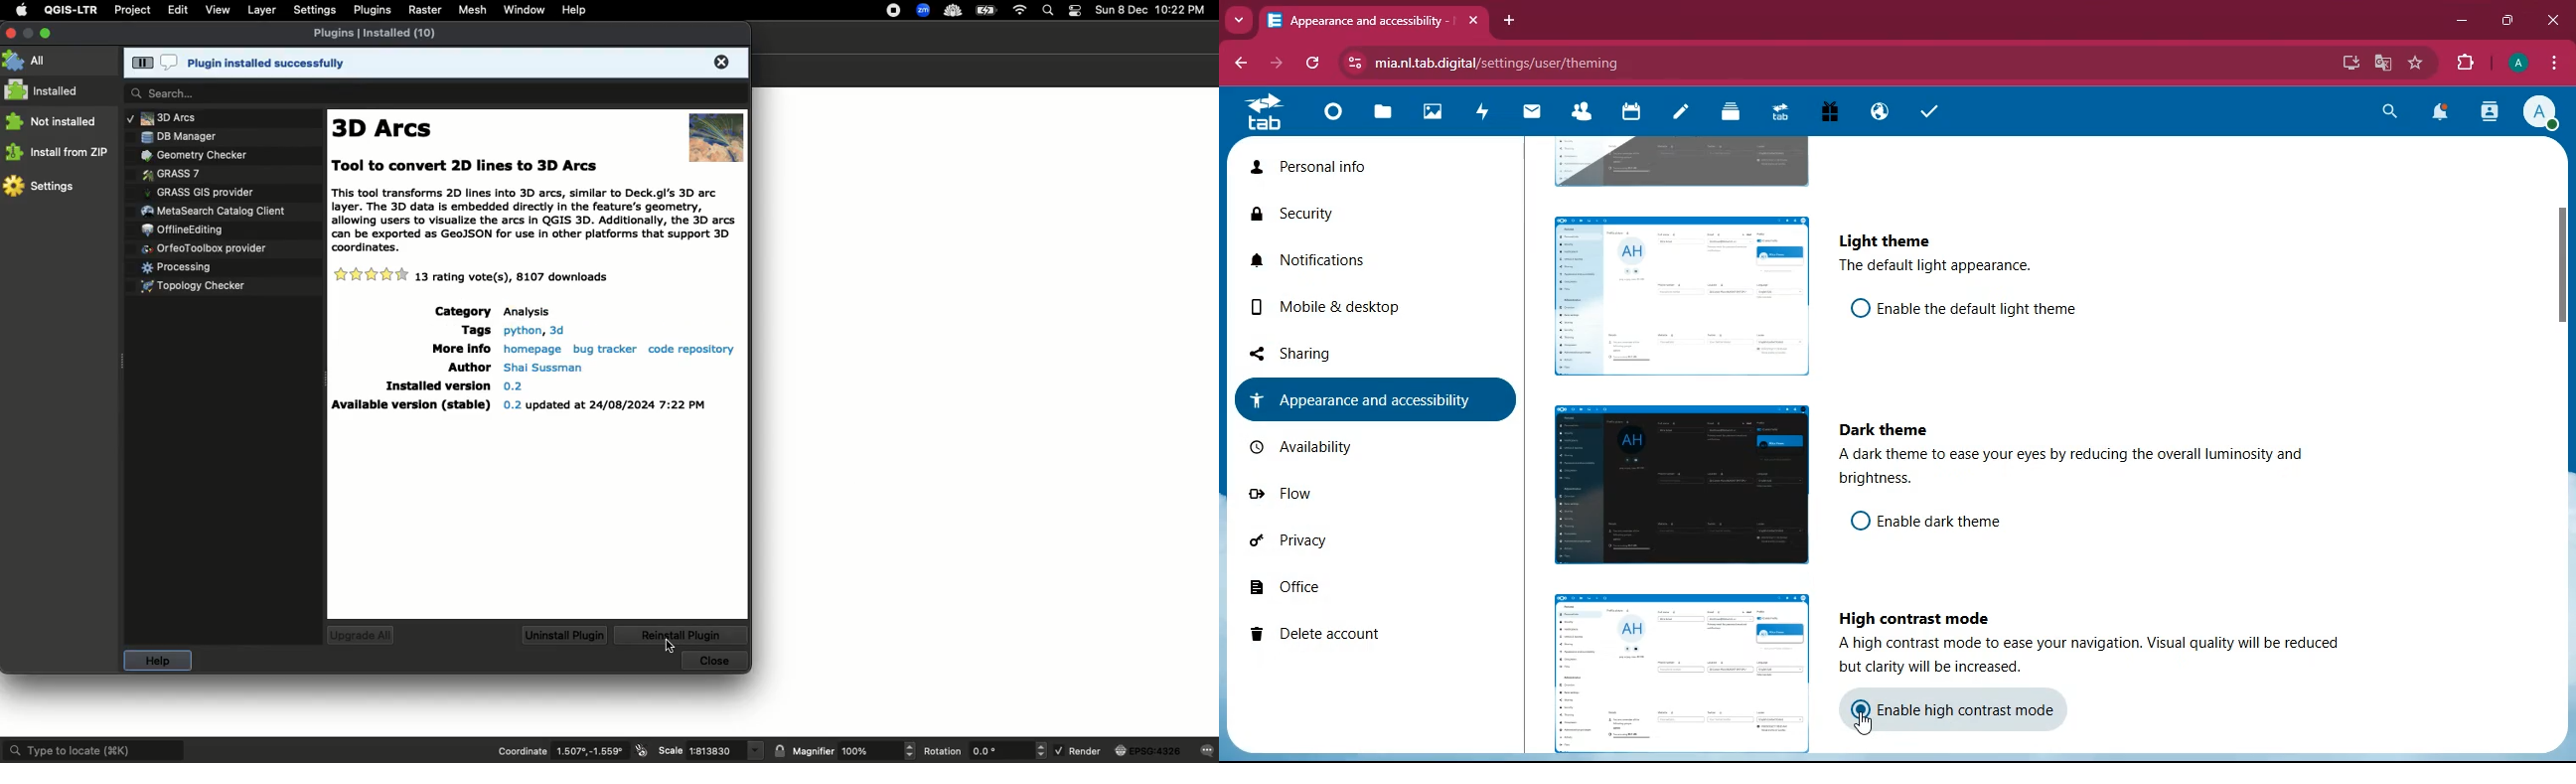 The width and height of the screenshot is (2576, 784). What do you see at coordinates (1241, 64) in the screenshot?
I see `back` at bounding box center [1241, 64].